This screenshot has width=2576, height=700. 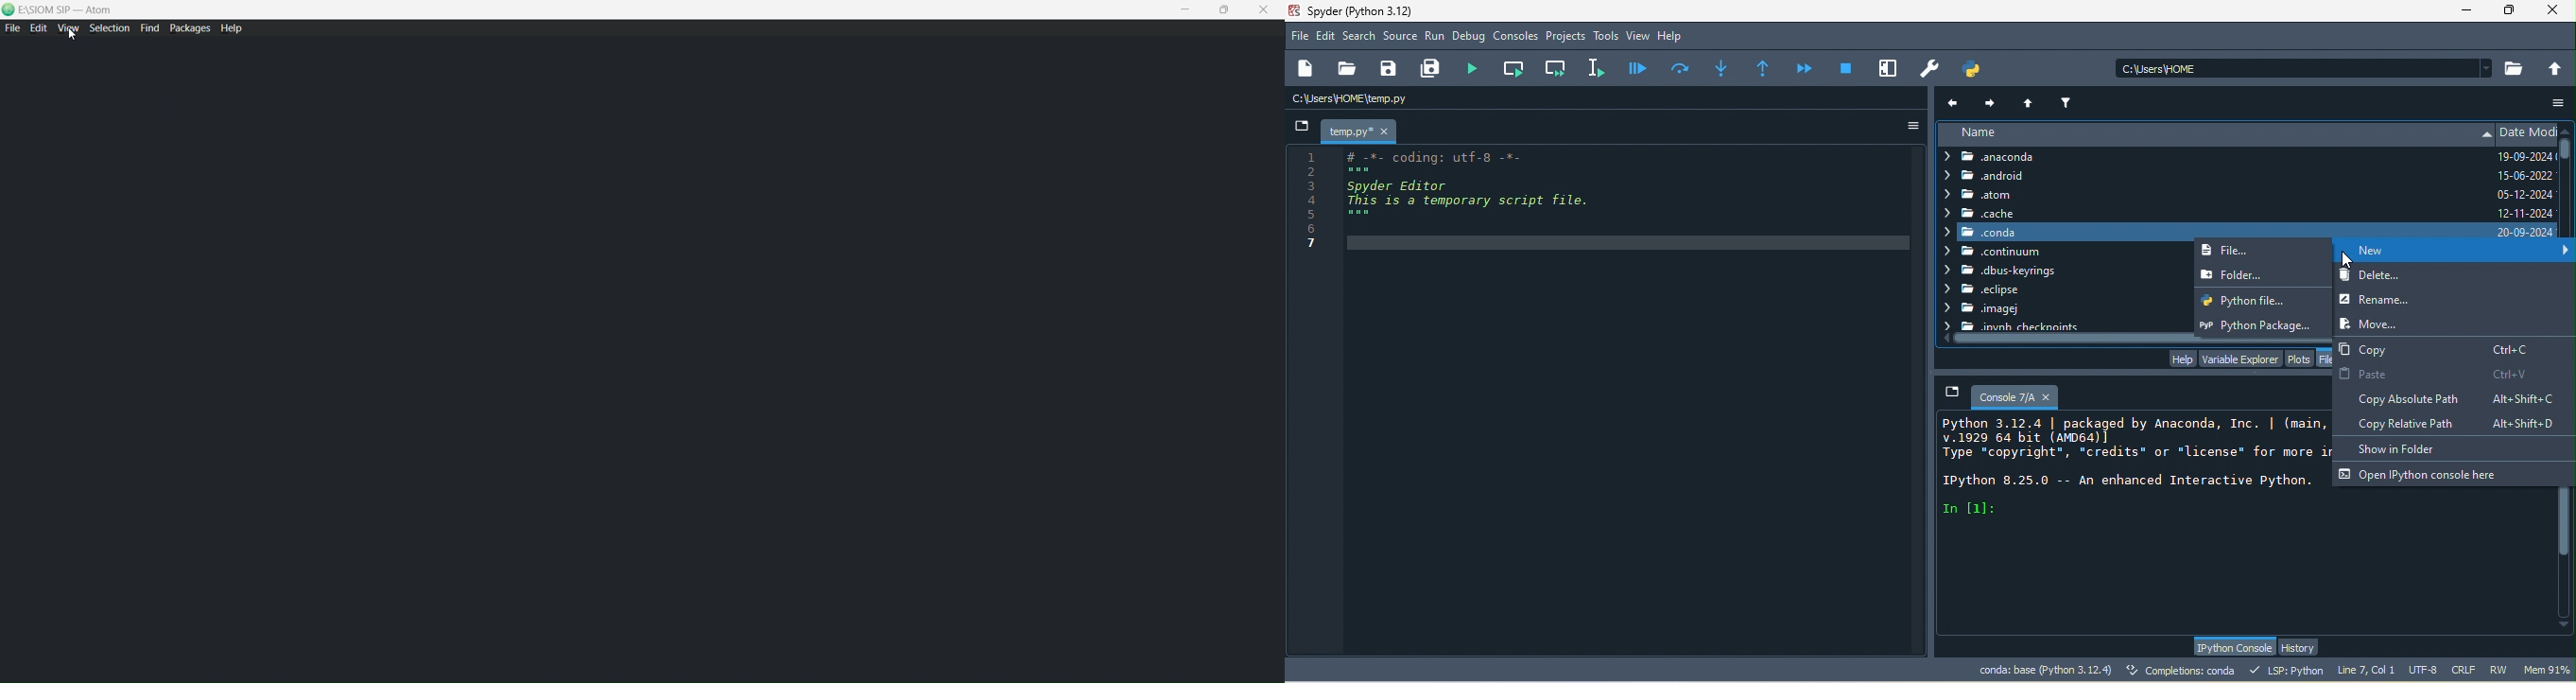 What do you see at coordinates (2004, 271) in the screenshot?
I see `dbus keyrings` at bounding box center [2004, 271].